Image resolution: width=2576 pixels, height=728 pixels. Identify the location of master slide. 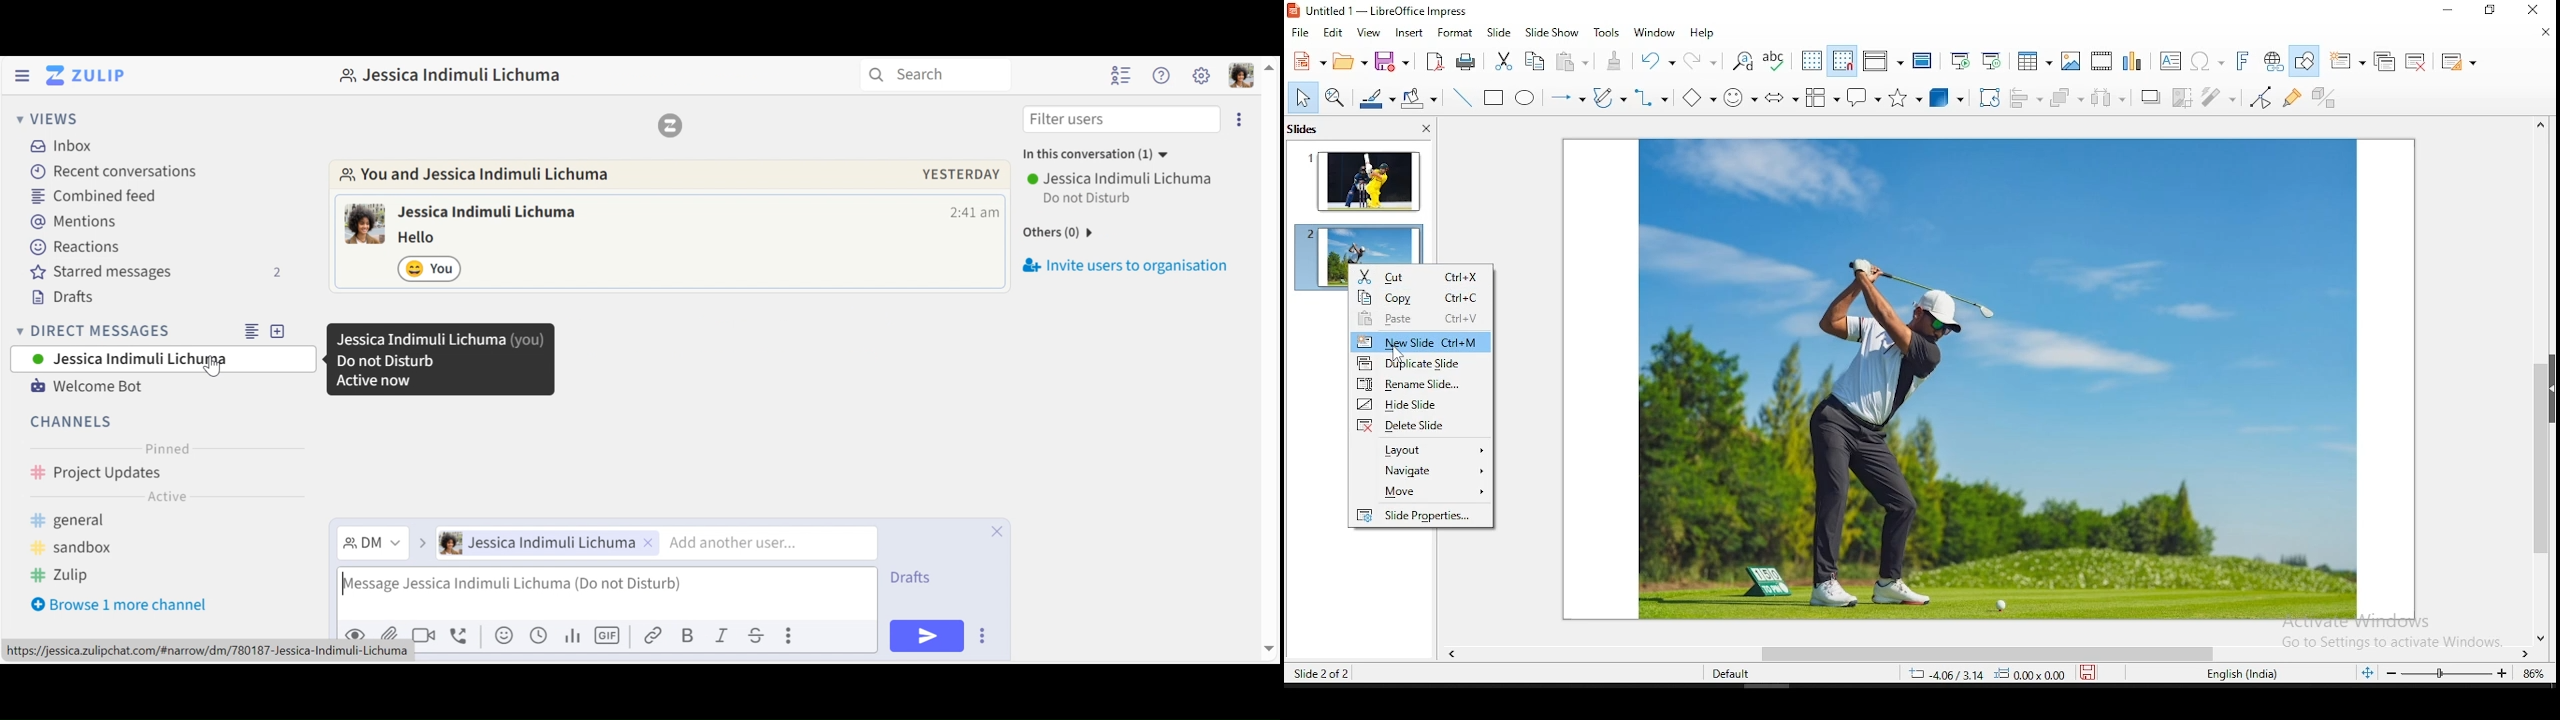
(1923, 59).